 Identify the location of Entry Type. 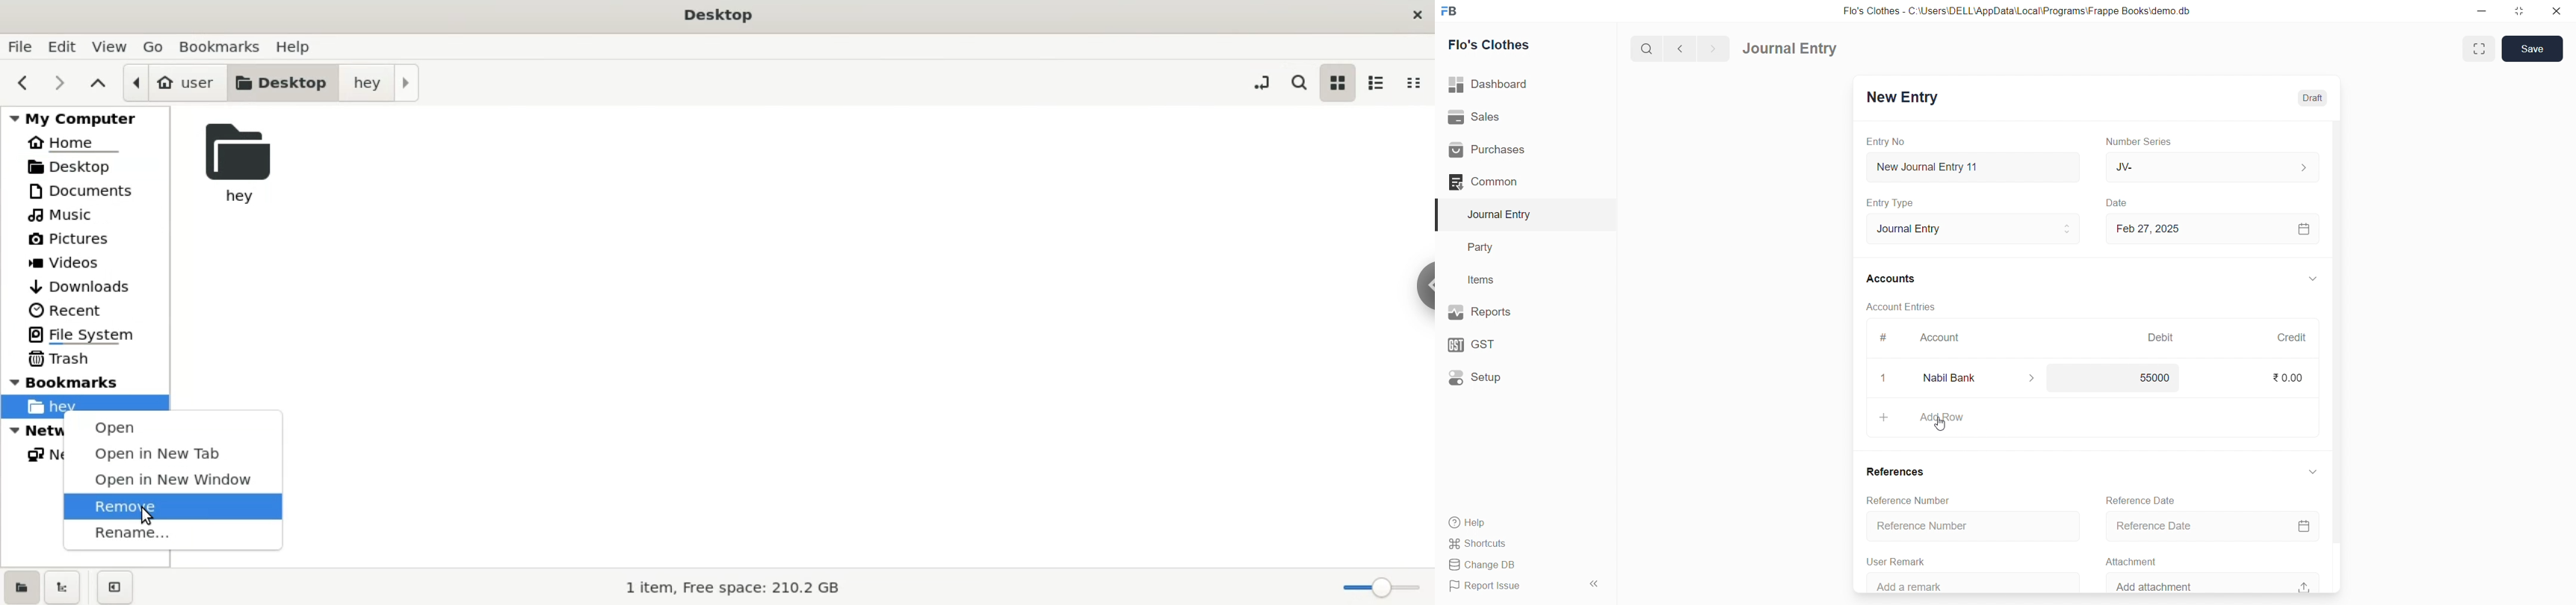
(1891, 203).